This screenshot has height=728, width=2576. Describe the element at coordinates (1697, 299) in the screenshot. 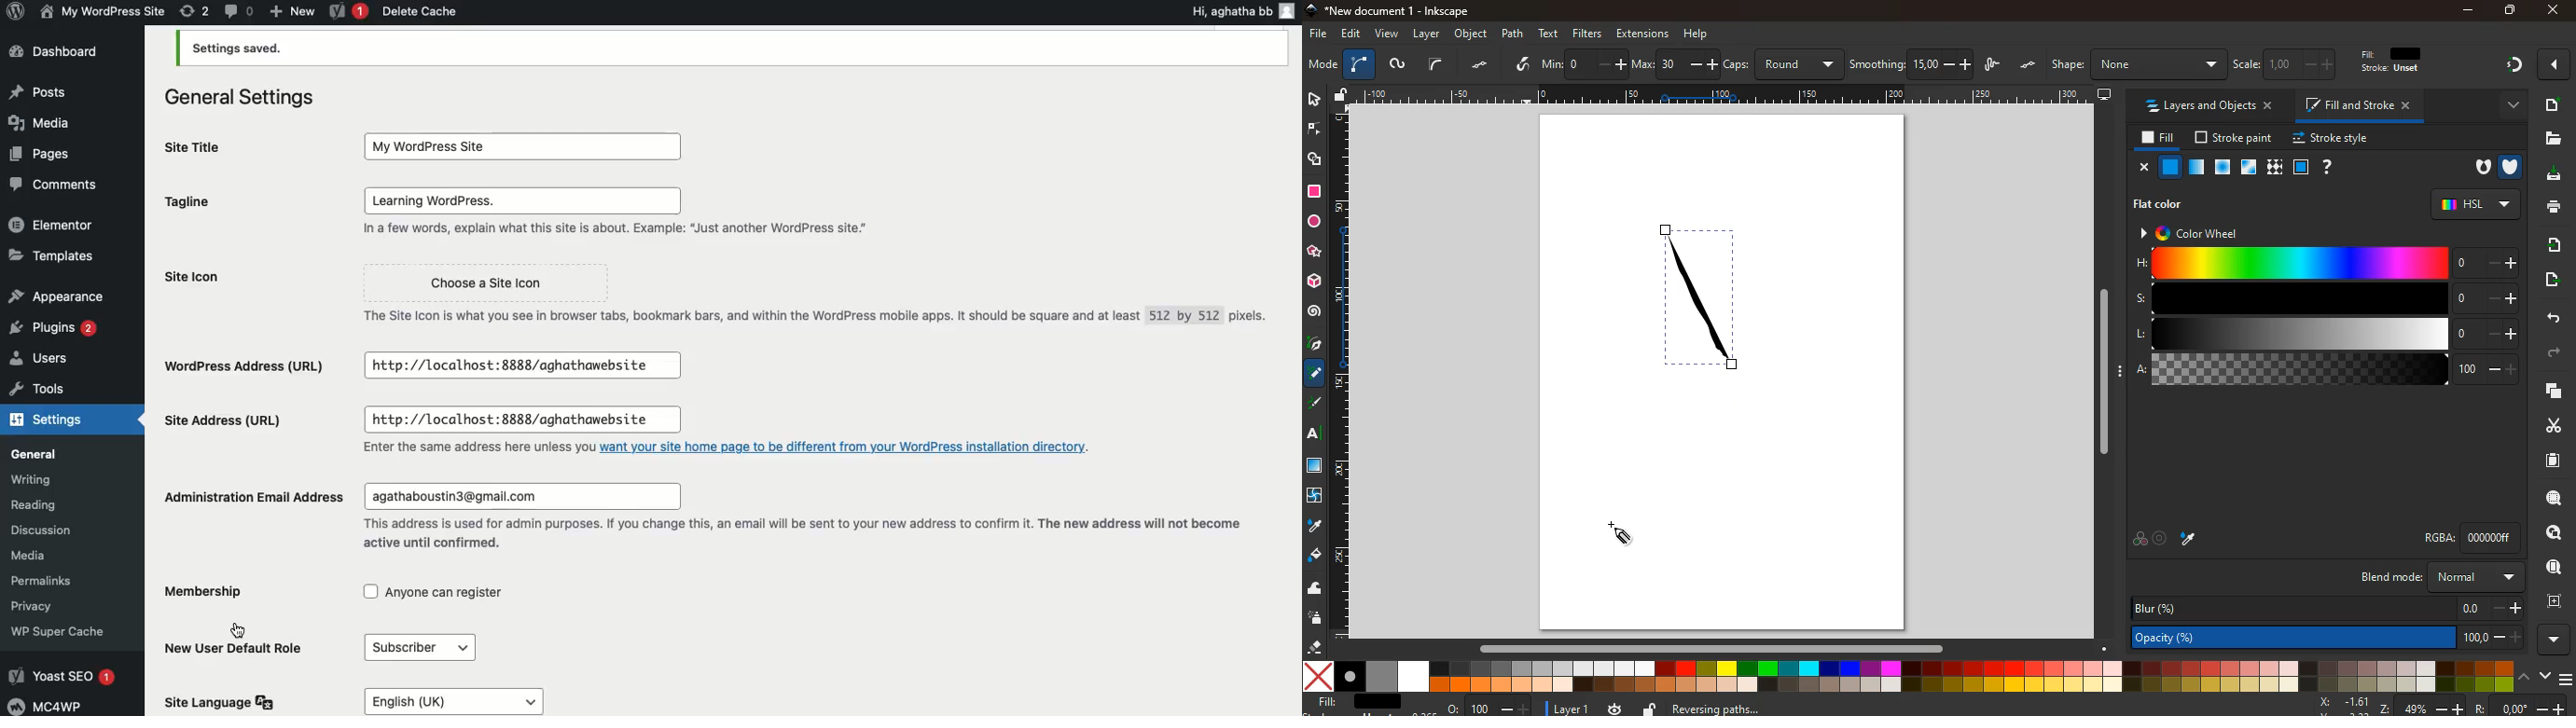

I see `draw` at that location.